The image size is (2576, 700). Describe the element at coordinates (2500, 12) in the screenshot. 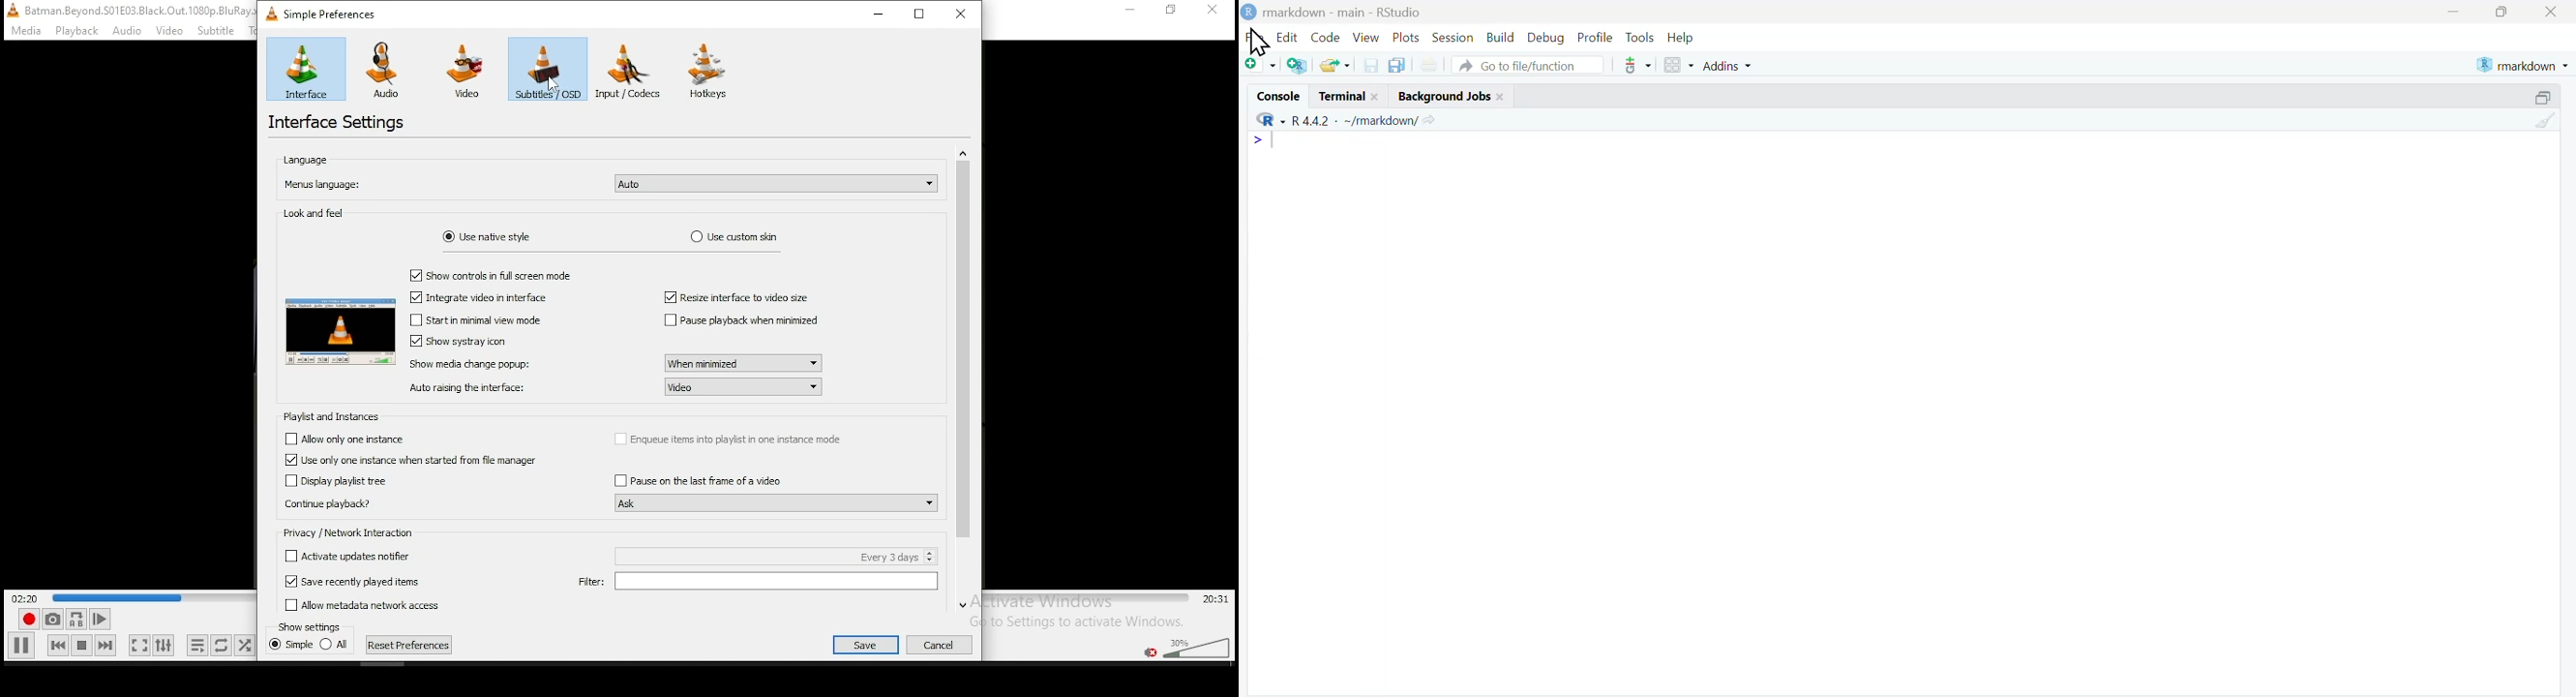

I see `maximize` at that location.